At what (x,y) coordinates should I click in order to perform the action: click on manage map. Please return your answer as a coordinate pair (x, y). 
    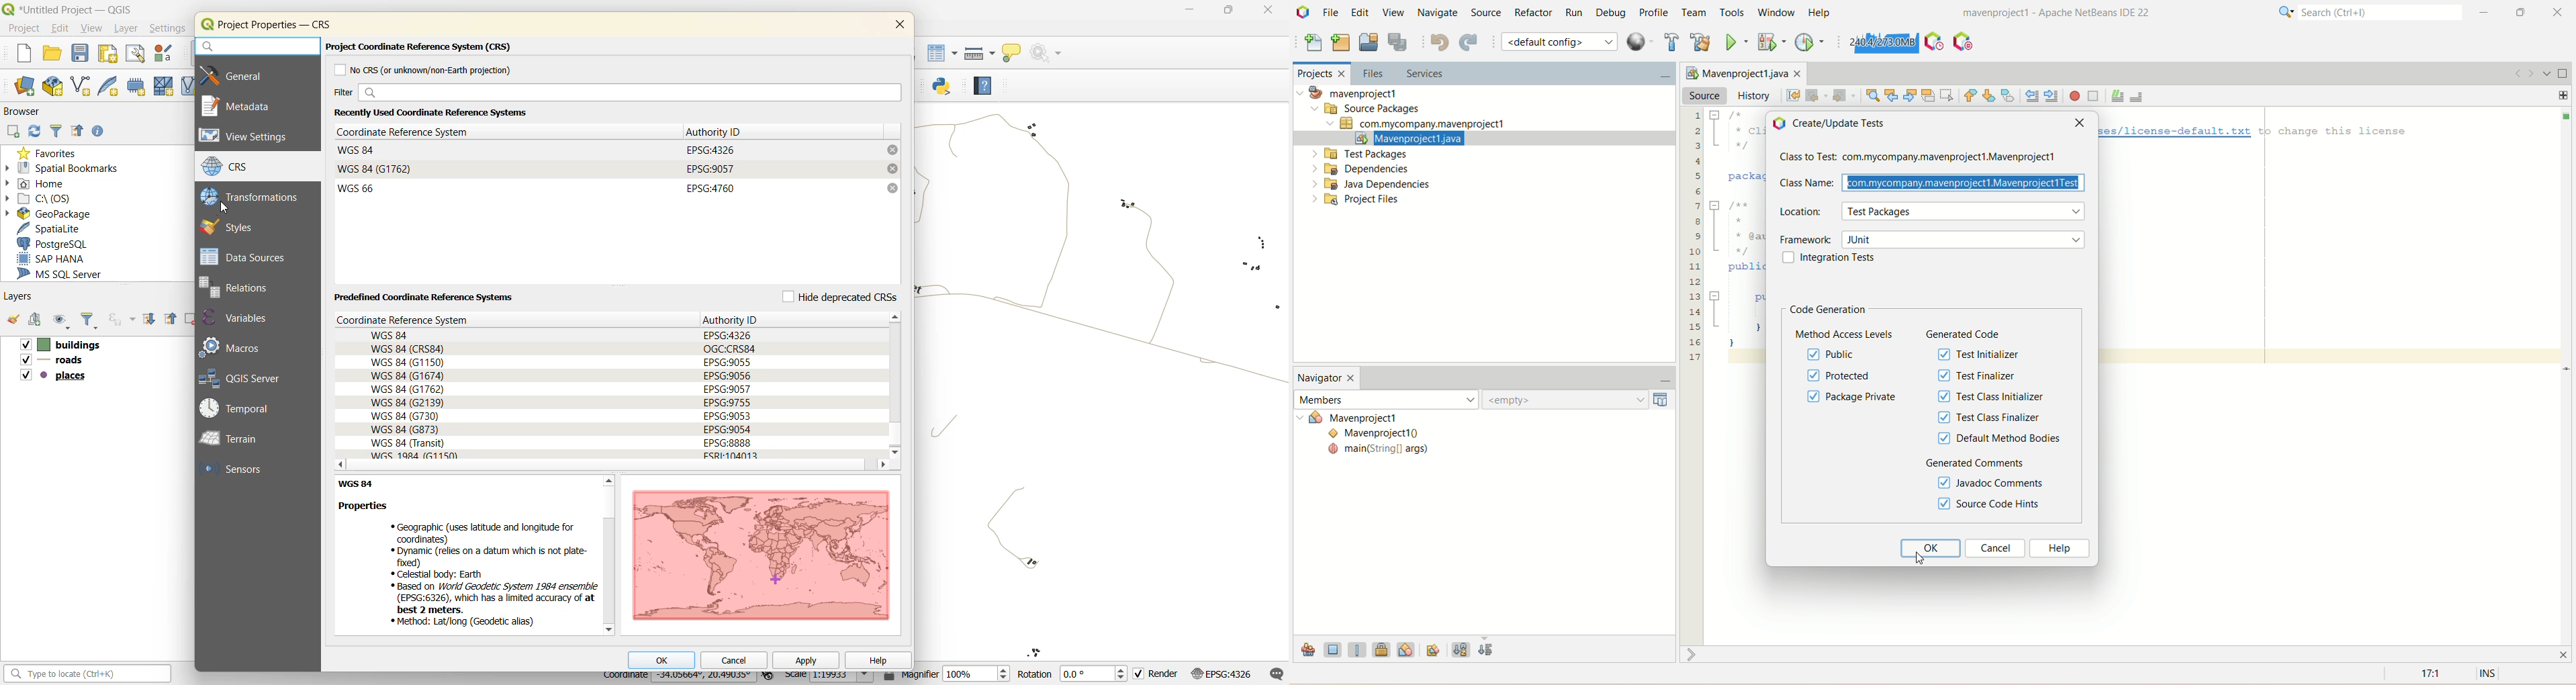
    Looking at the image, I should click on (61, 321).